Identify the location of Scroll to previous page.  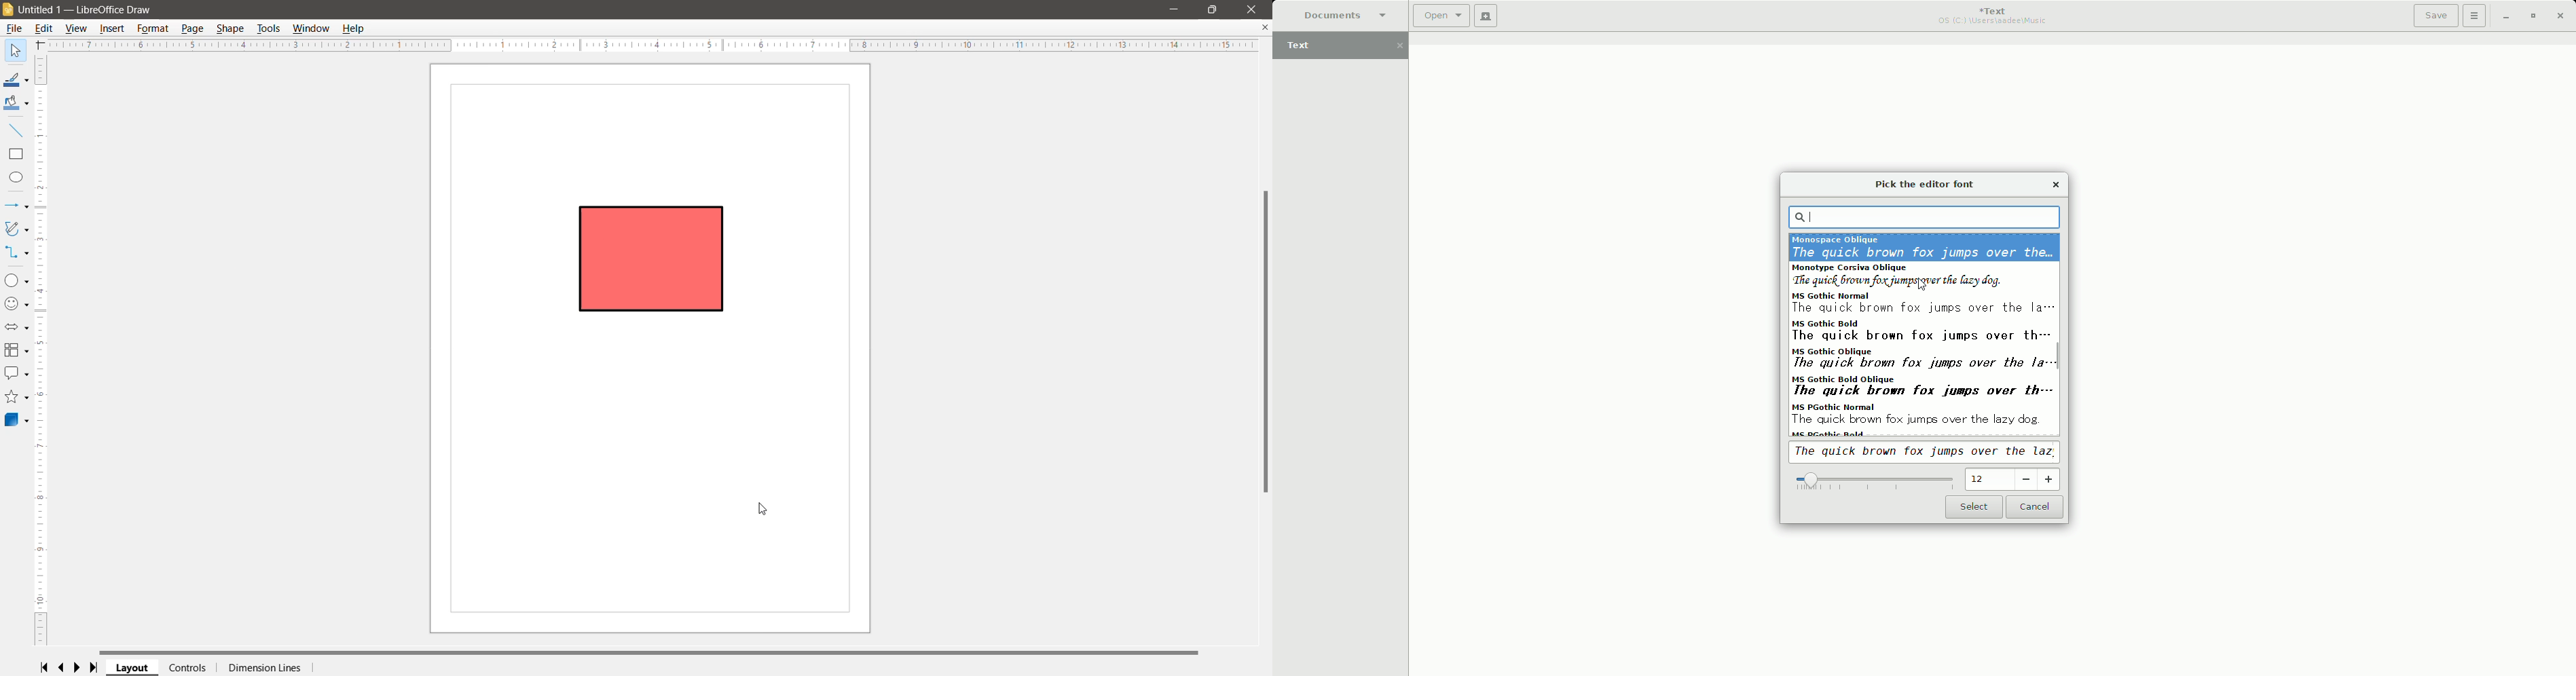
(62, 668).